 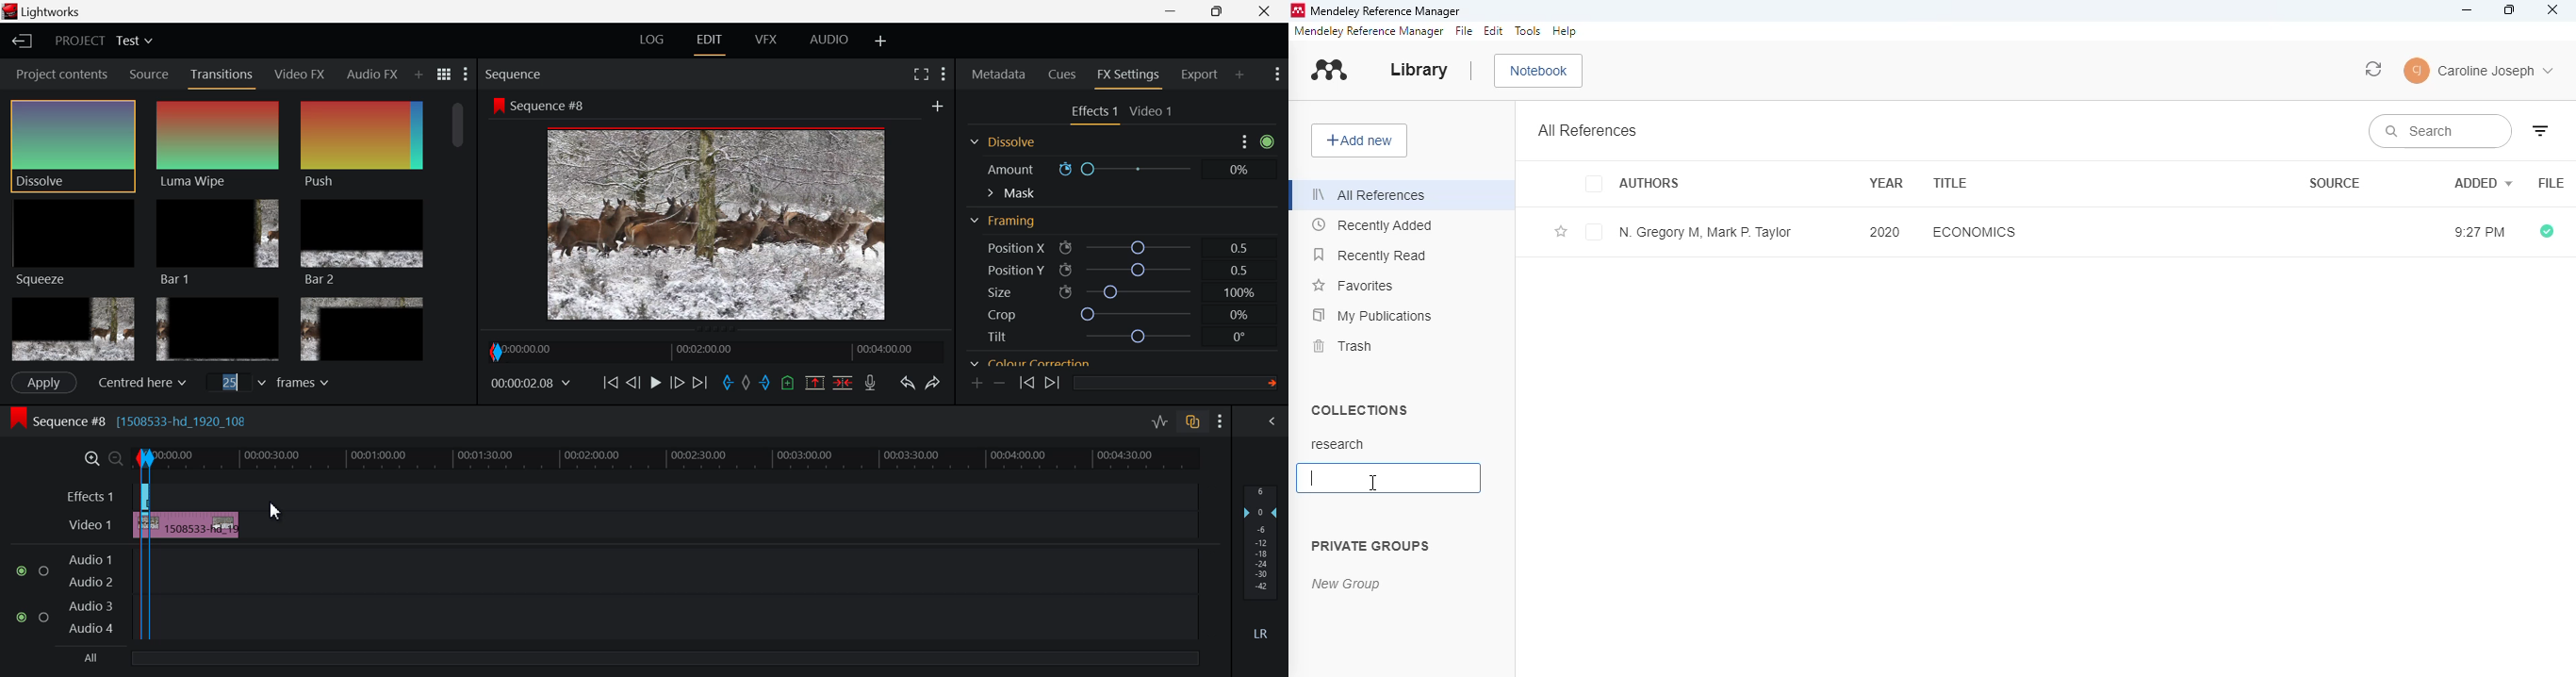 I want to click on Bar 2, so click(x=363, y=242).